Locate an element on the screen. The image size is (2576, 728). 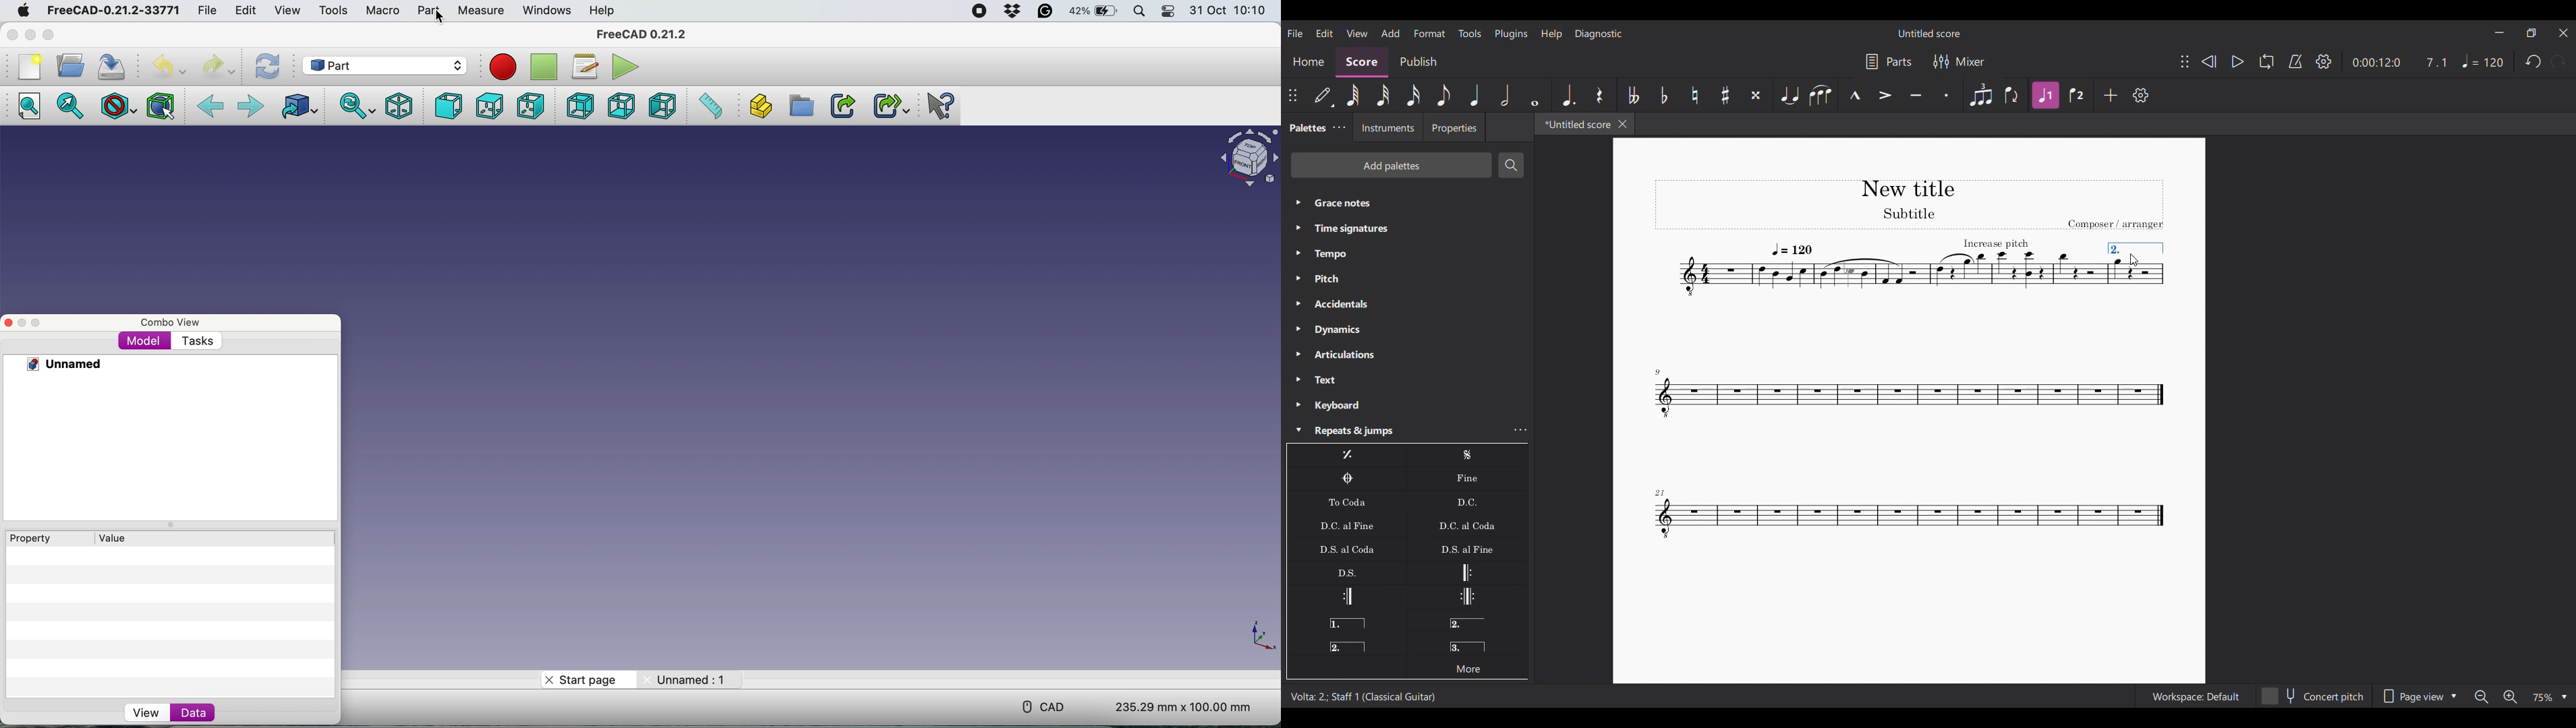
Palette settings is located at coordinates (1339, 127).